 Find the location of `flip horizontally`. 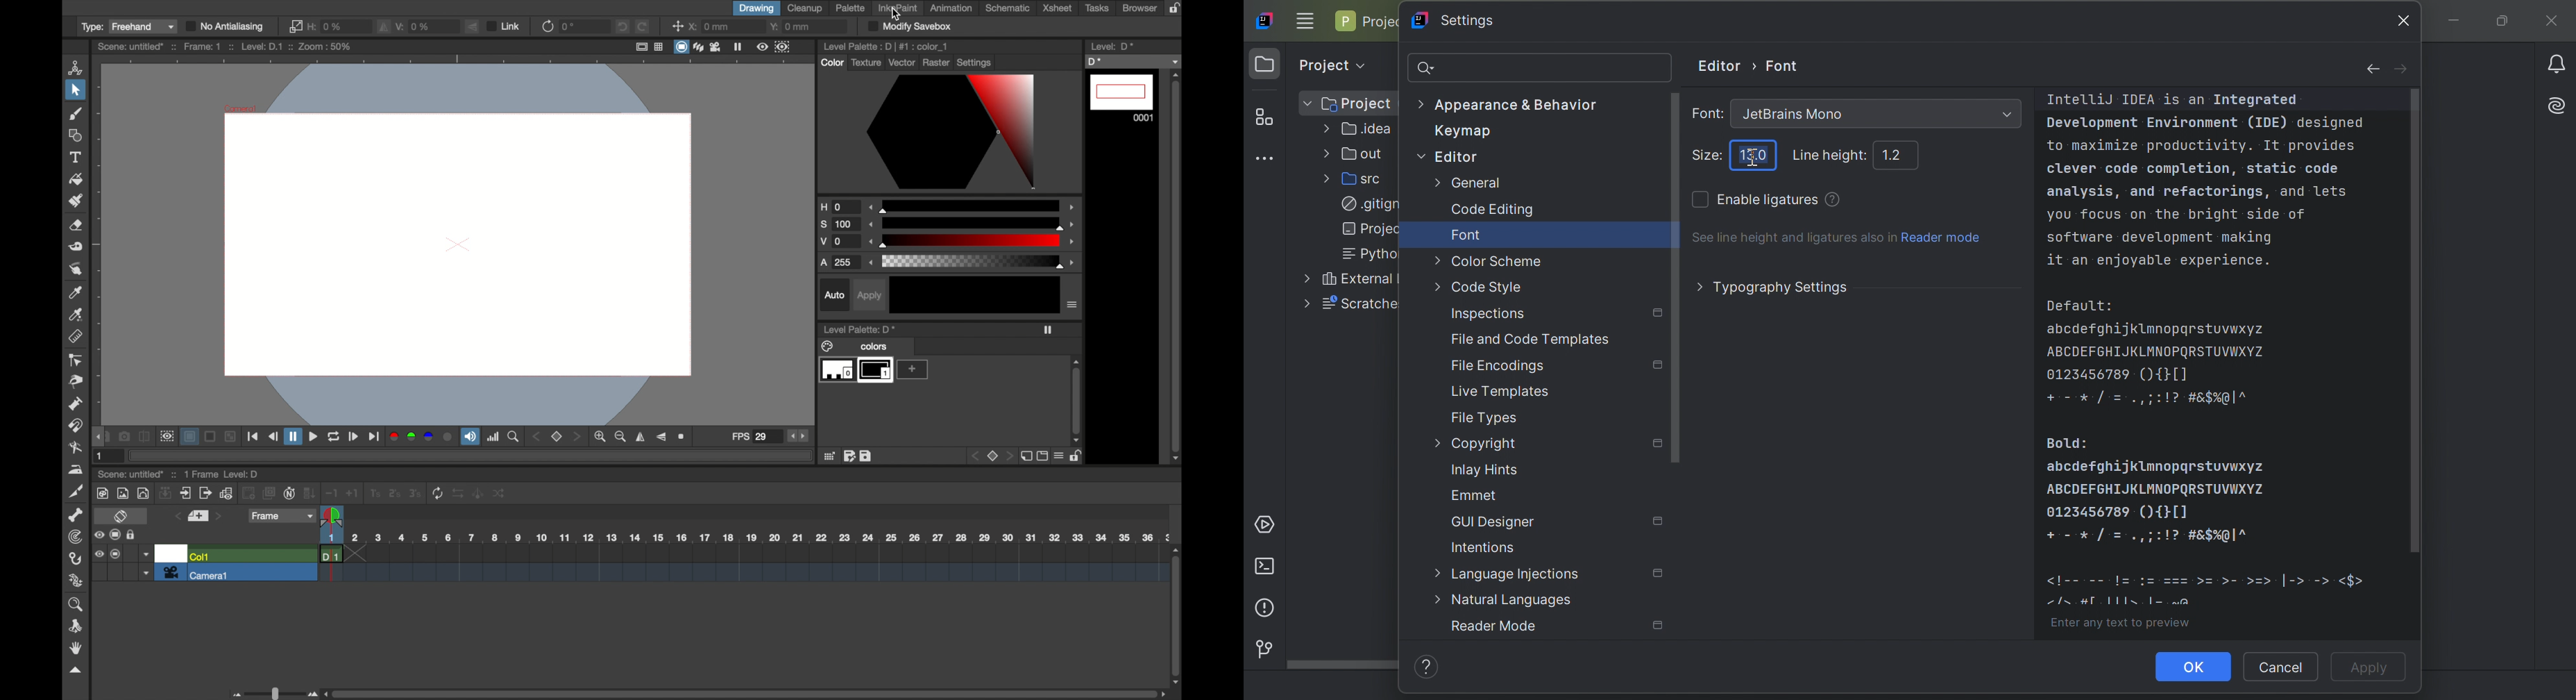

flip horizontally is located at coordinates (641, 437).